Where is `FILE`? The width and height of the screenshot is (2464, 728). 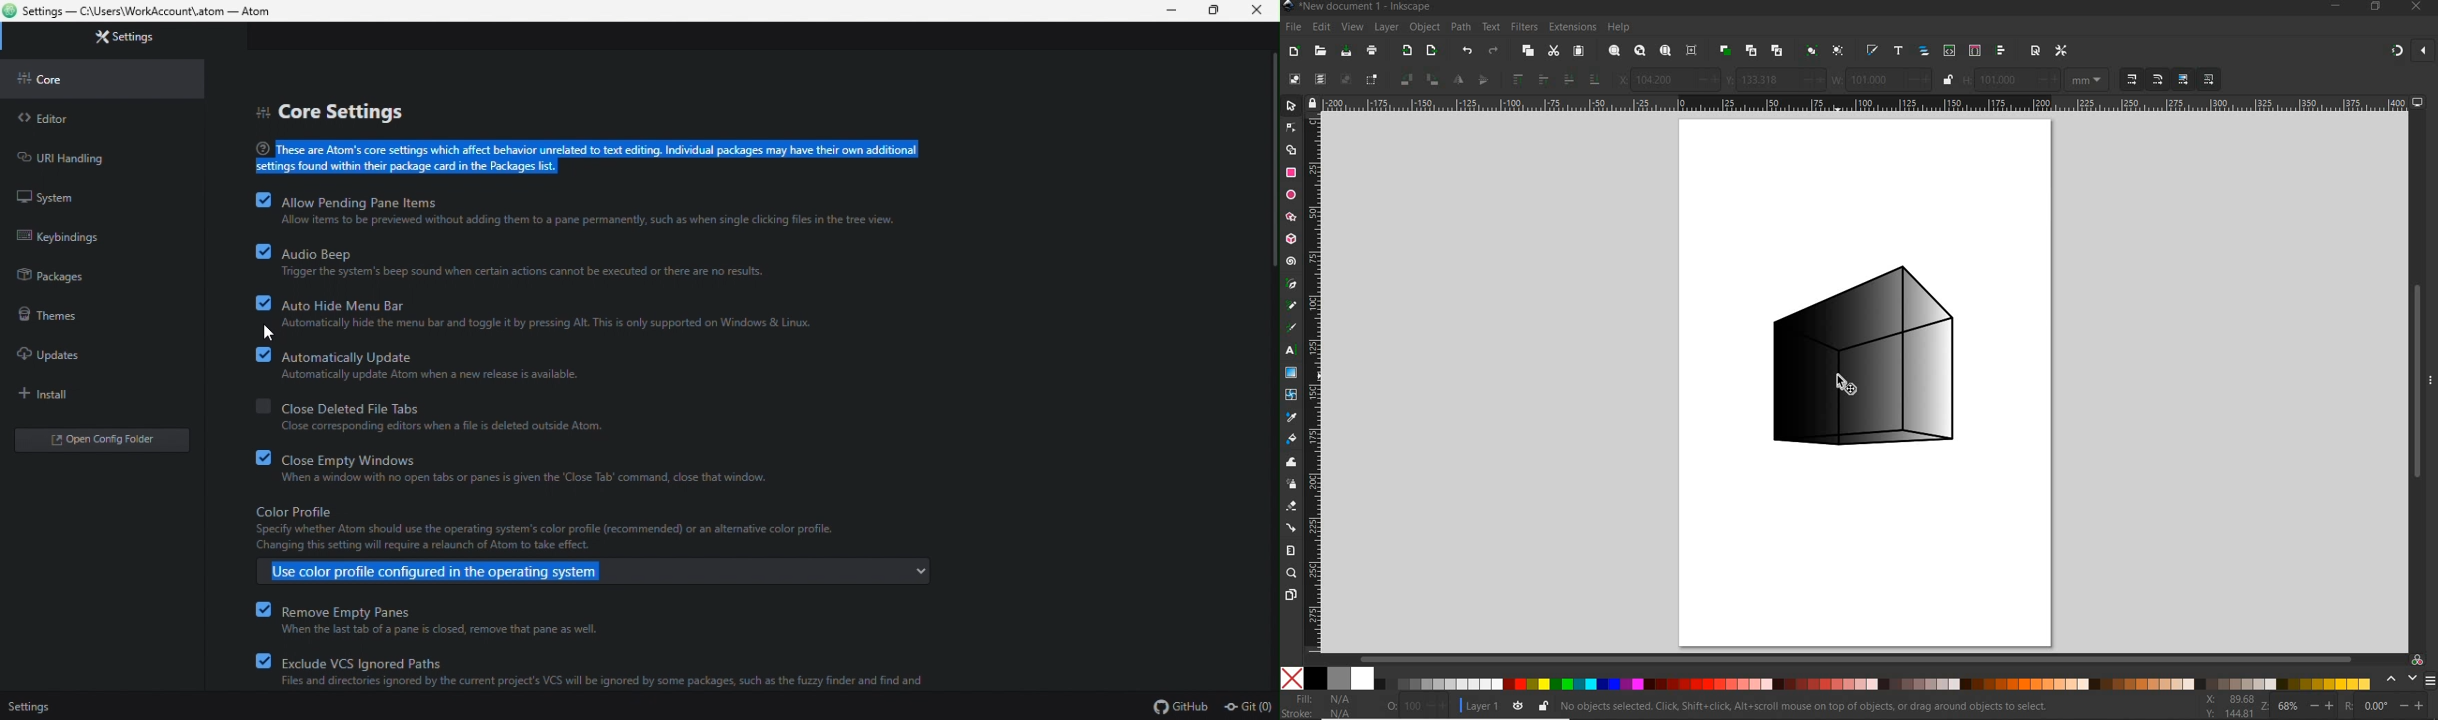
FILE is located at coordinates (1293, 28).